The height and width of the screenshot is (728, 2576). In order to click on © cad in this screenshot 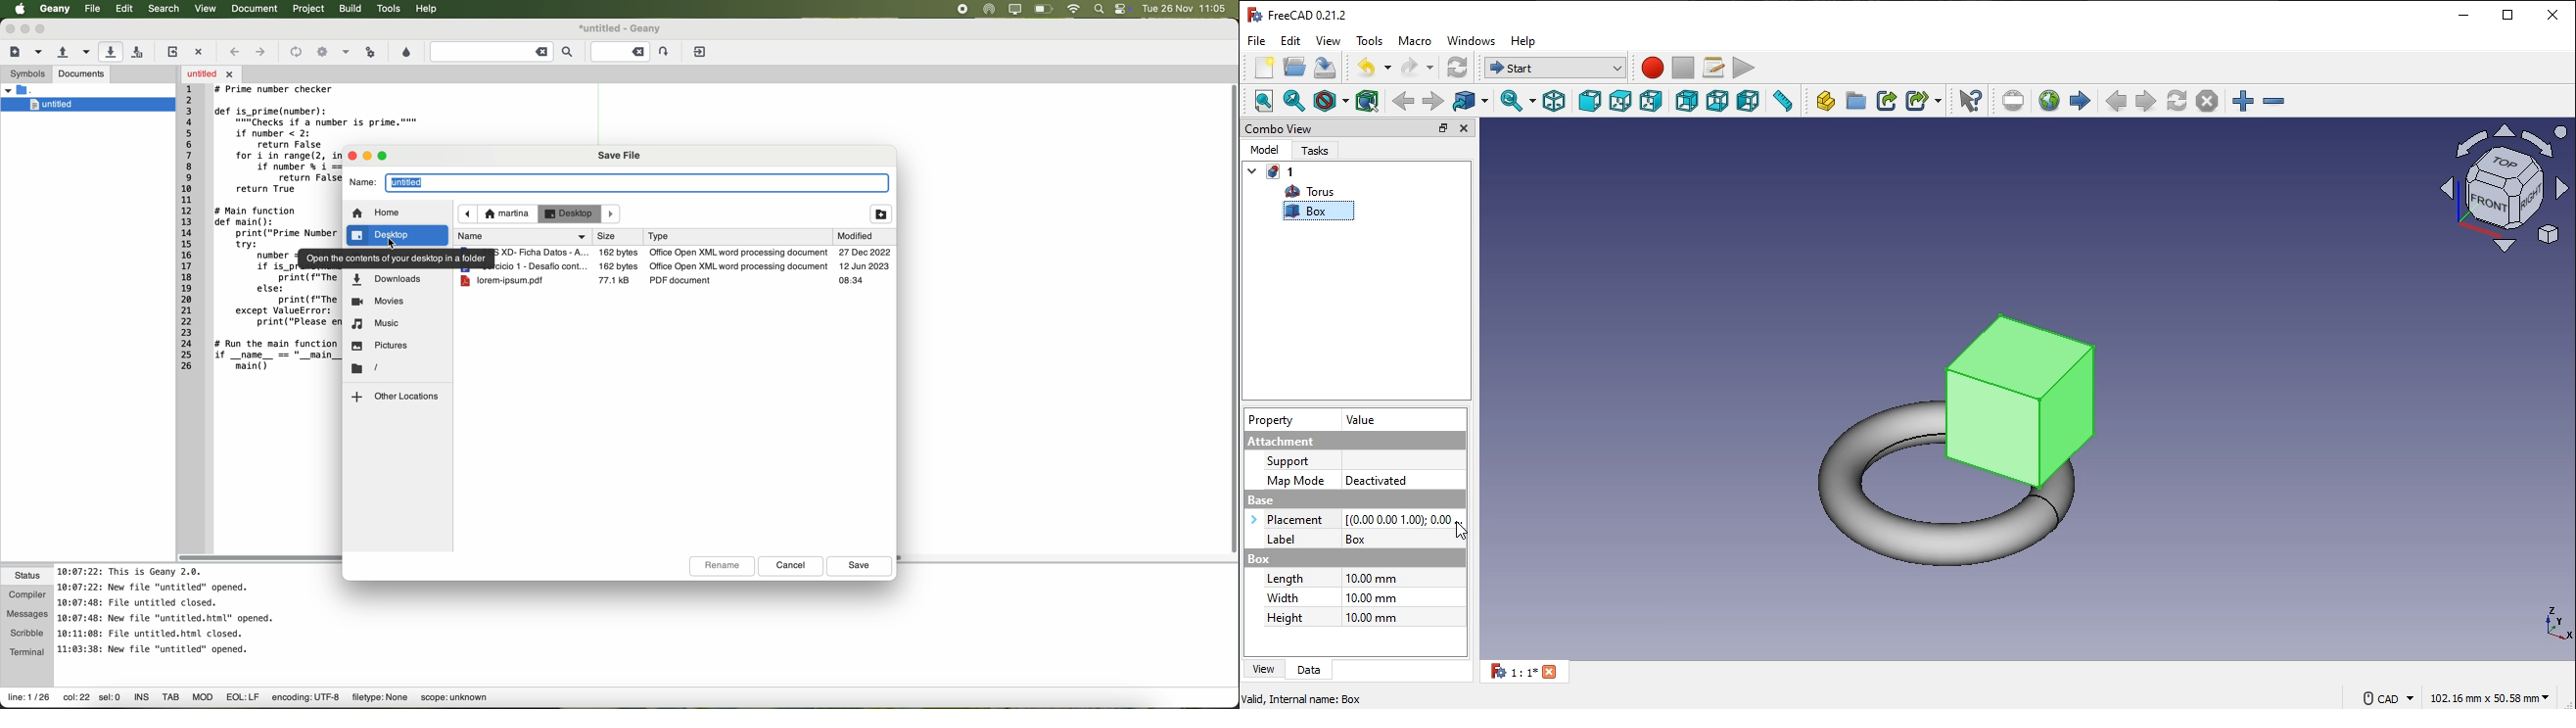, I will do `click(2383, 696)`.